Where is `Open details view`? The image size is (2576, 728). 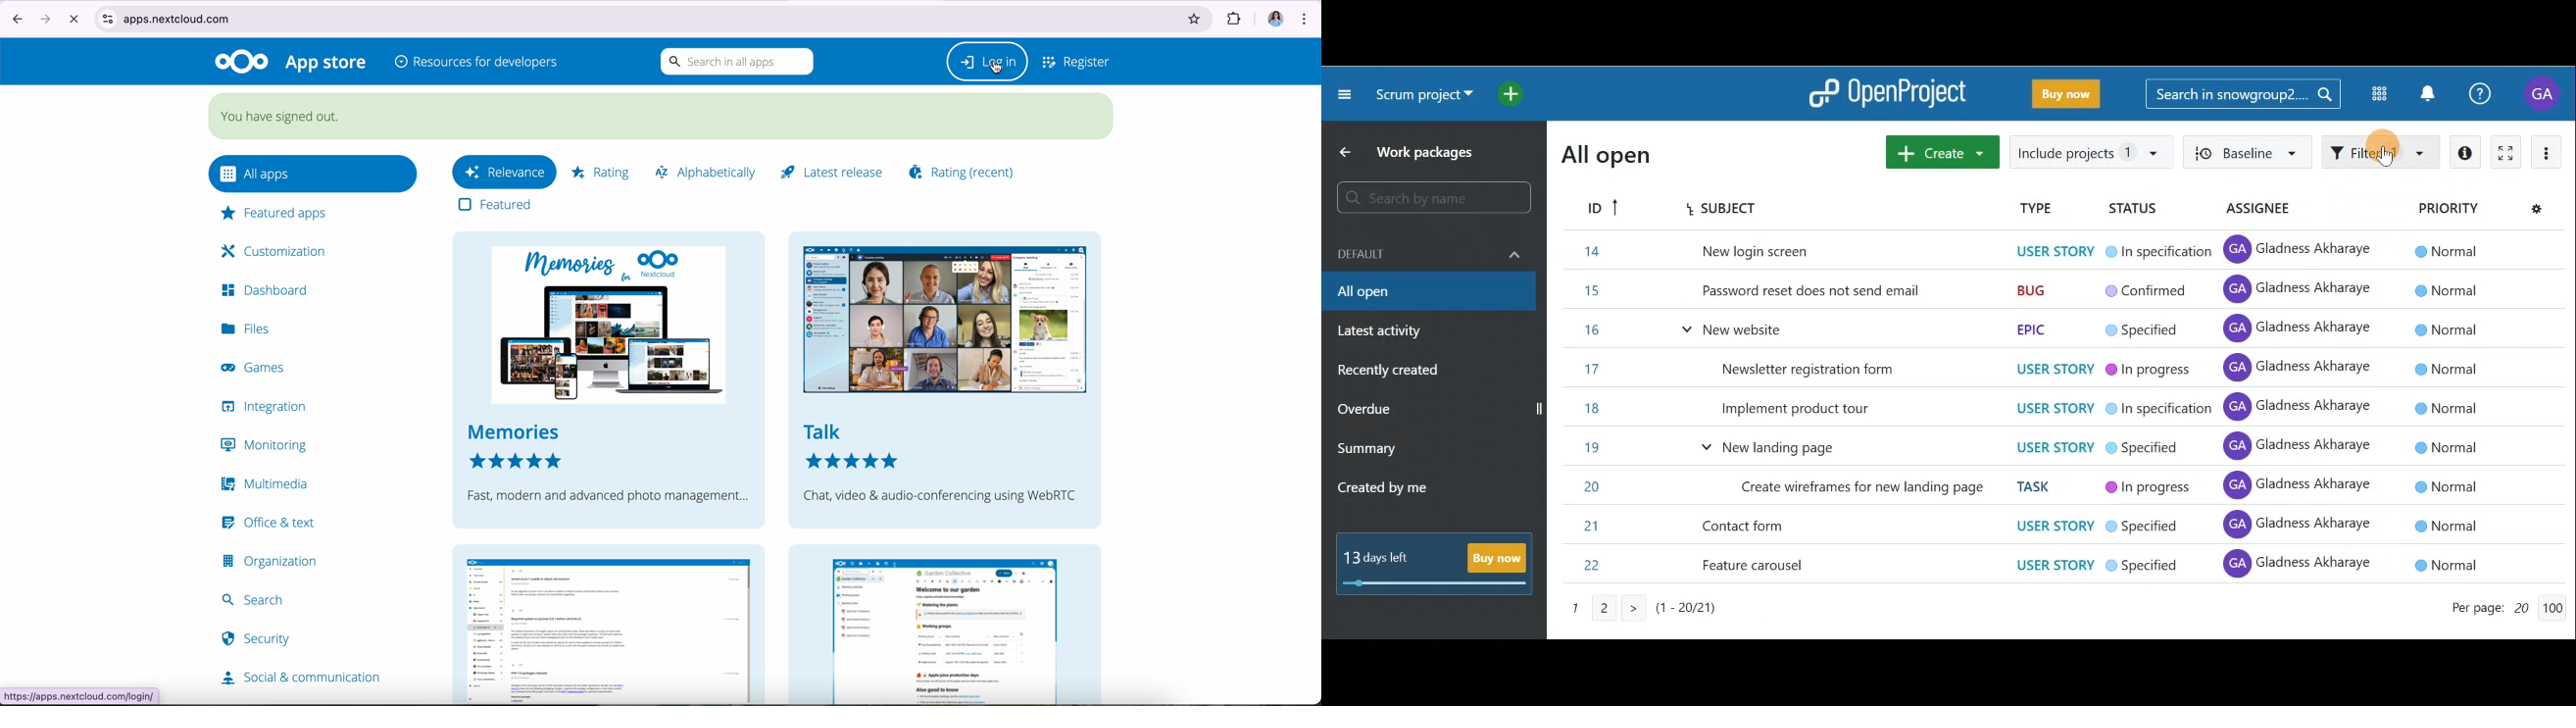 Open details view is located at coordinates (2466, 153).